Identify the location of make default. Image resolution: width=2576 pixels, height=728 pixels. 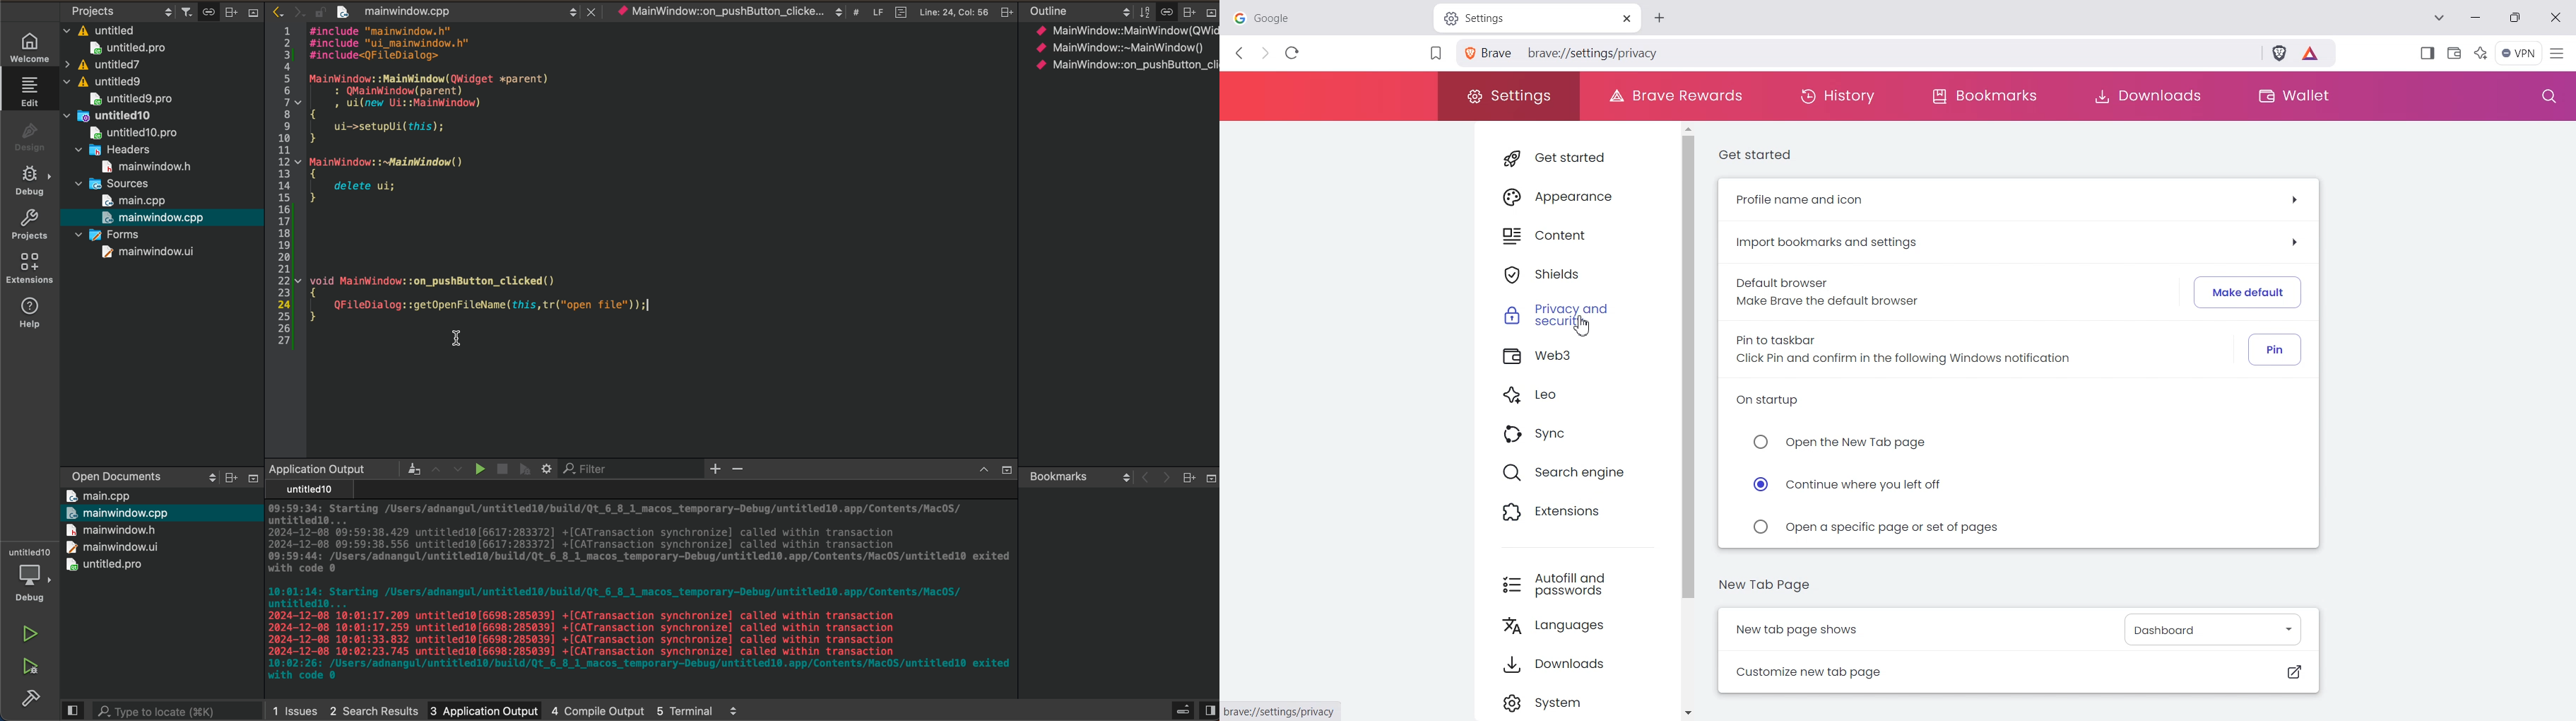
(2244, 291).